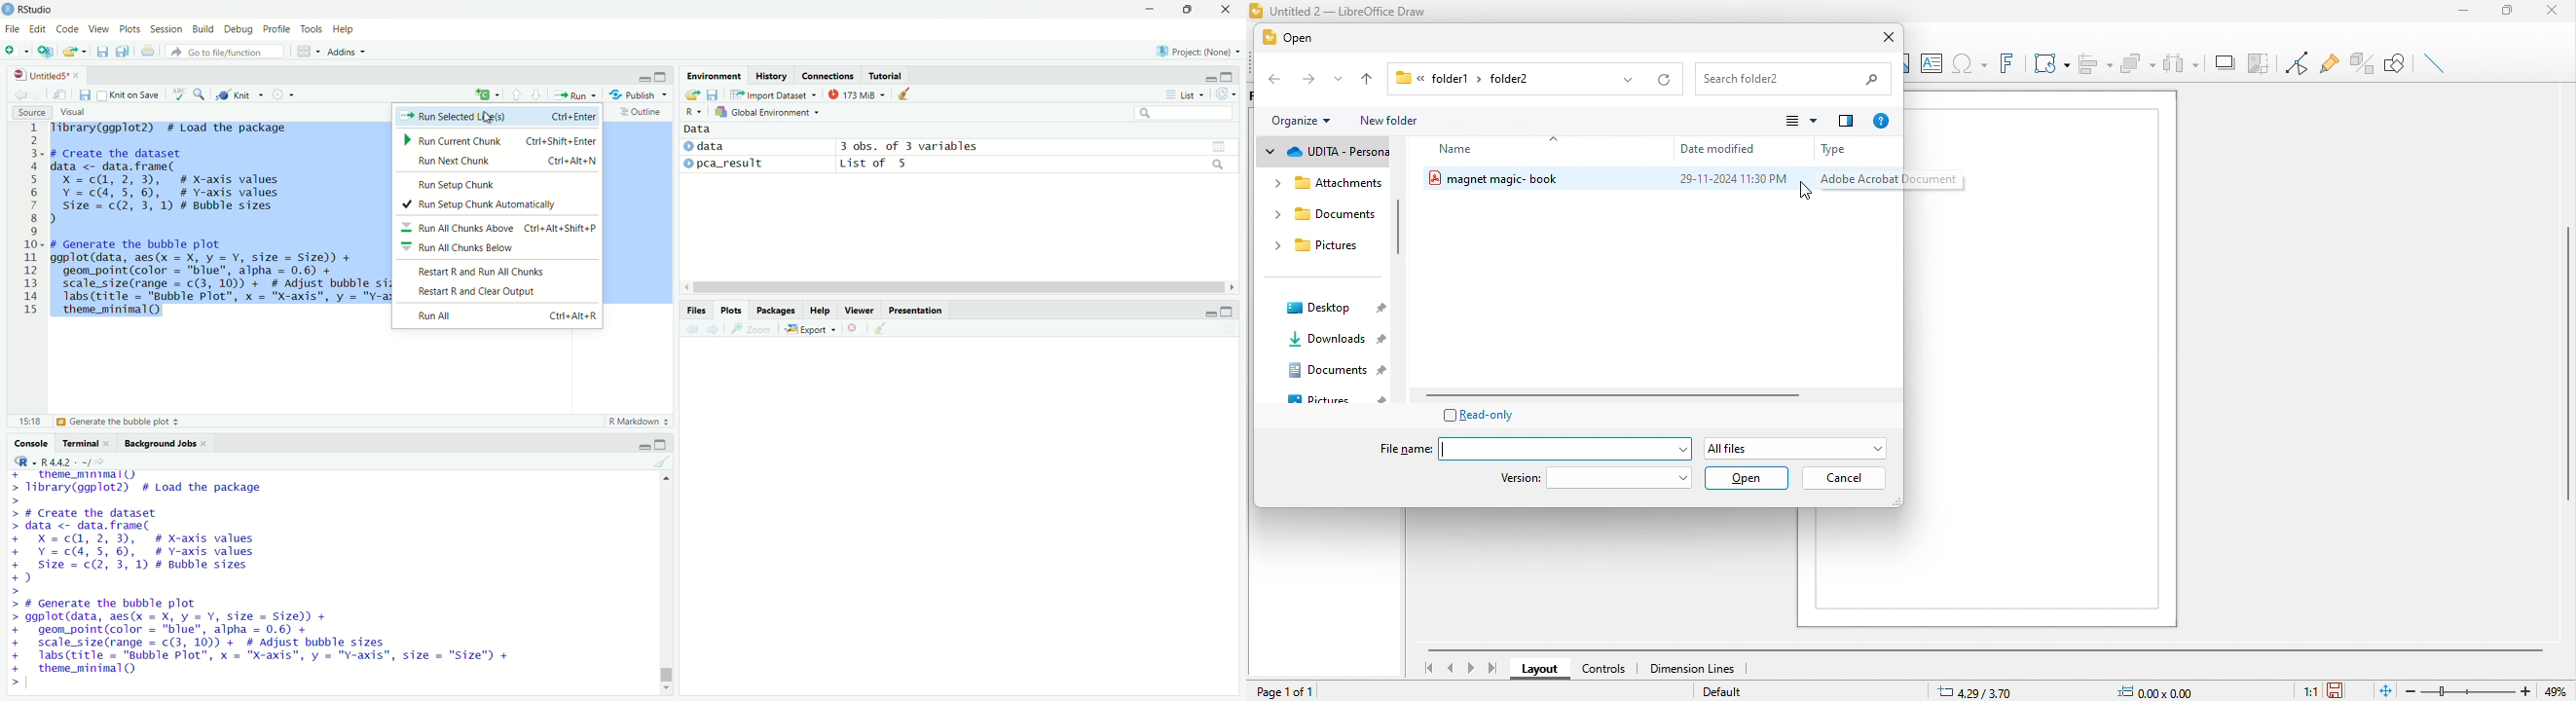 This screenshot has width=2576, height=728. I want to click on Run, so click(574, 93).